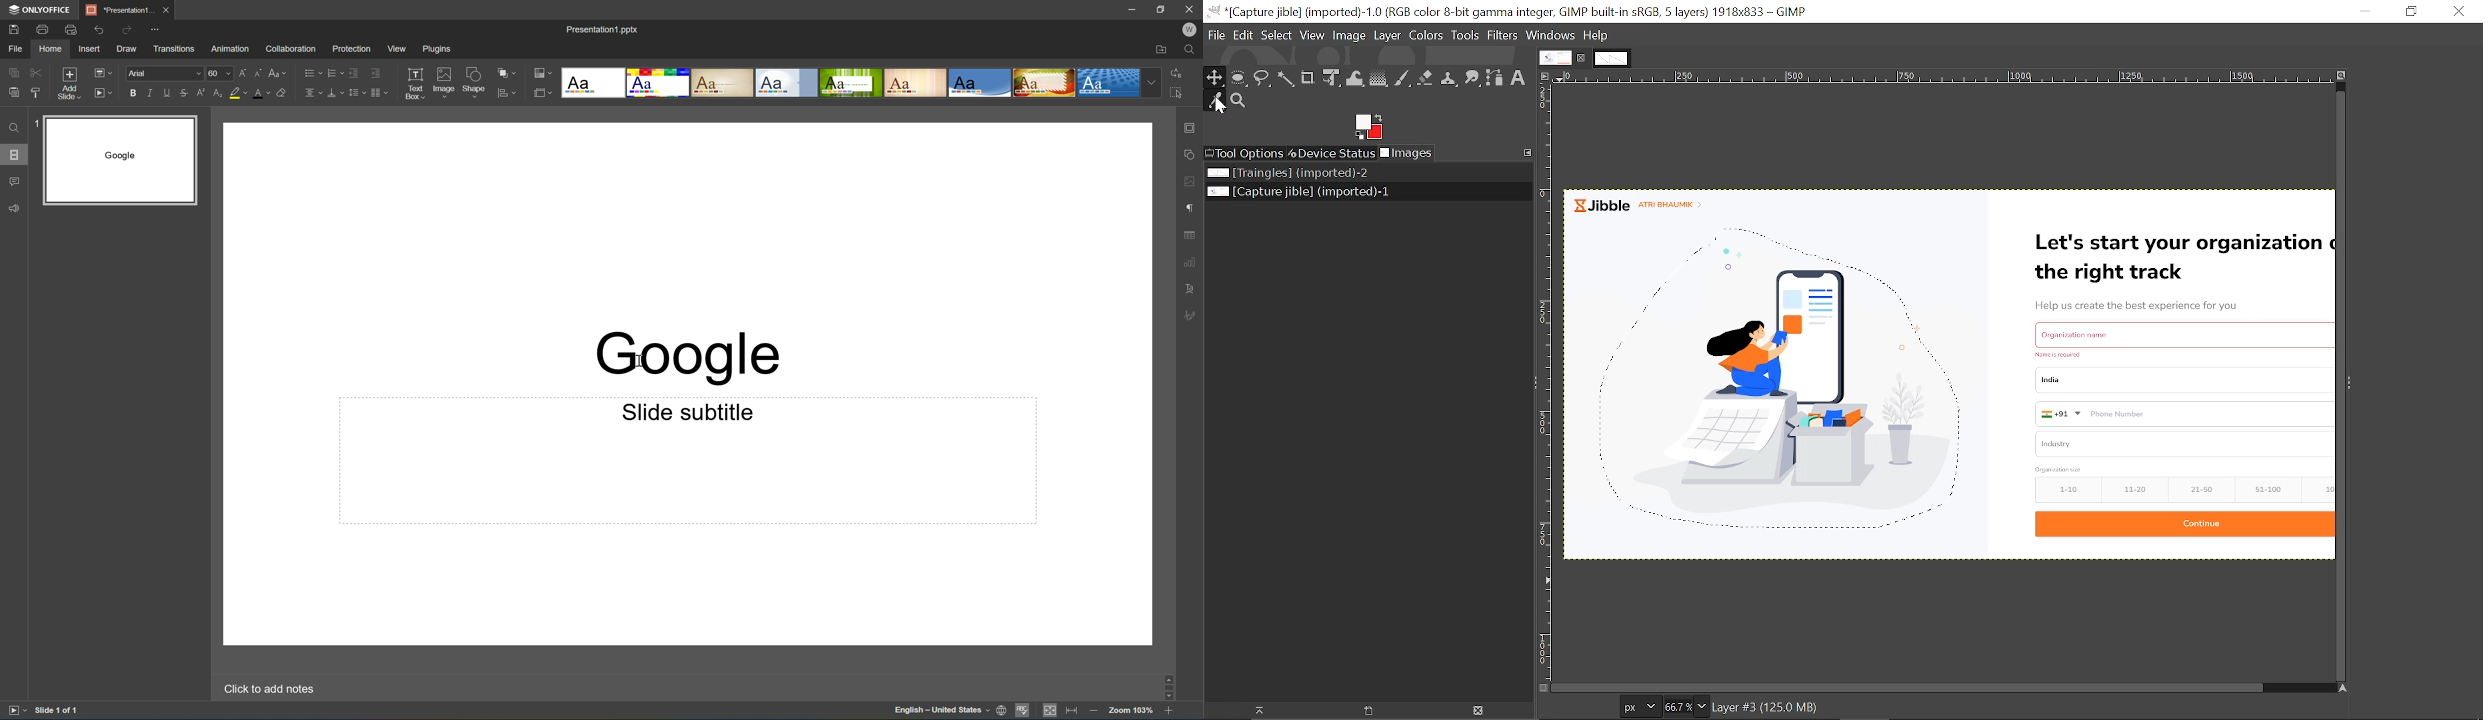 This screenshot has width=2492, height=728. Describe the element at coordinates (282, 73) in the screenshot. I see `Change case` at that location.